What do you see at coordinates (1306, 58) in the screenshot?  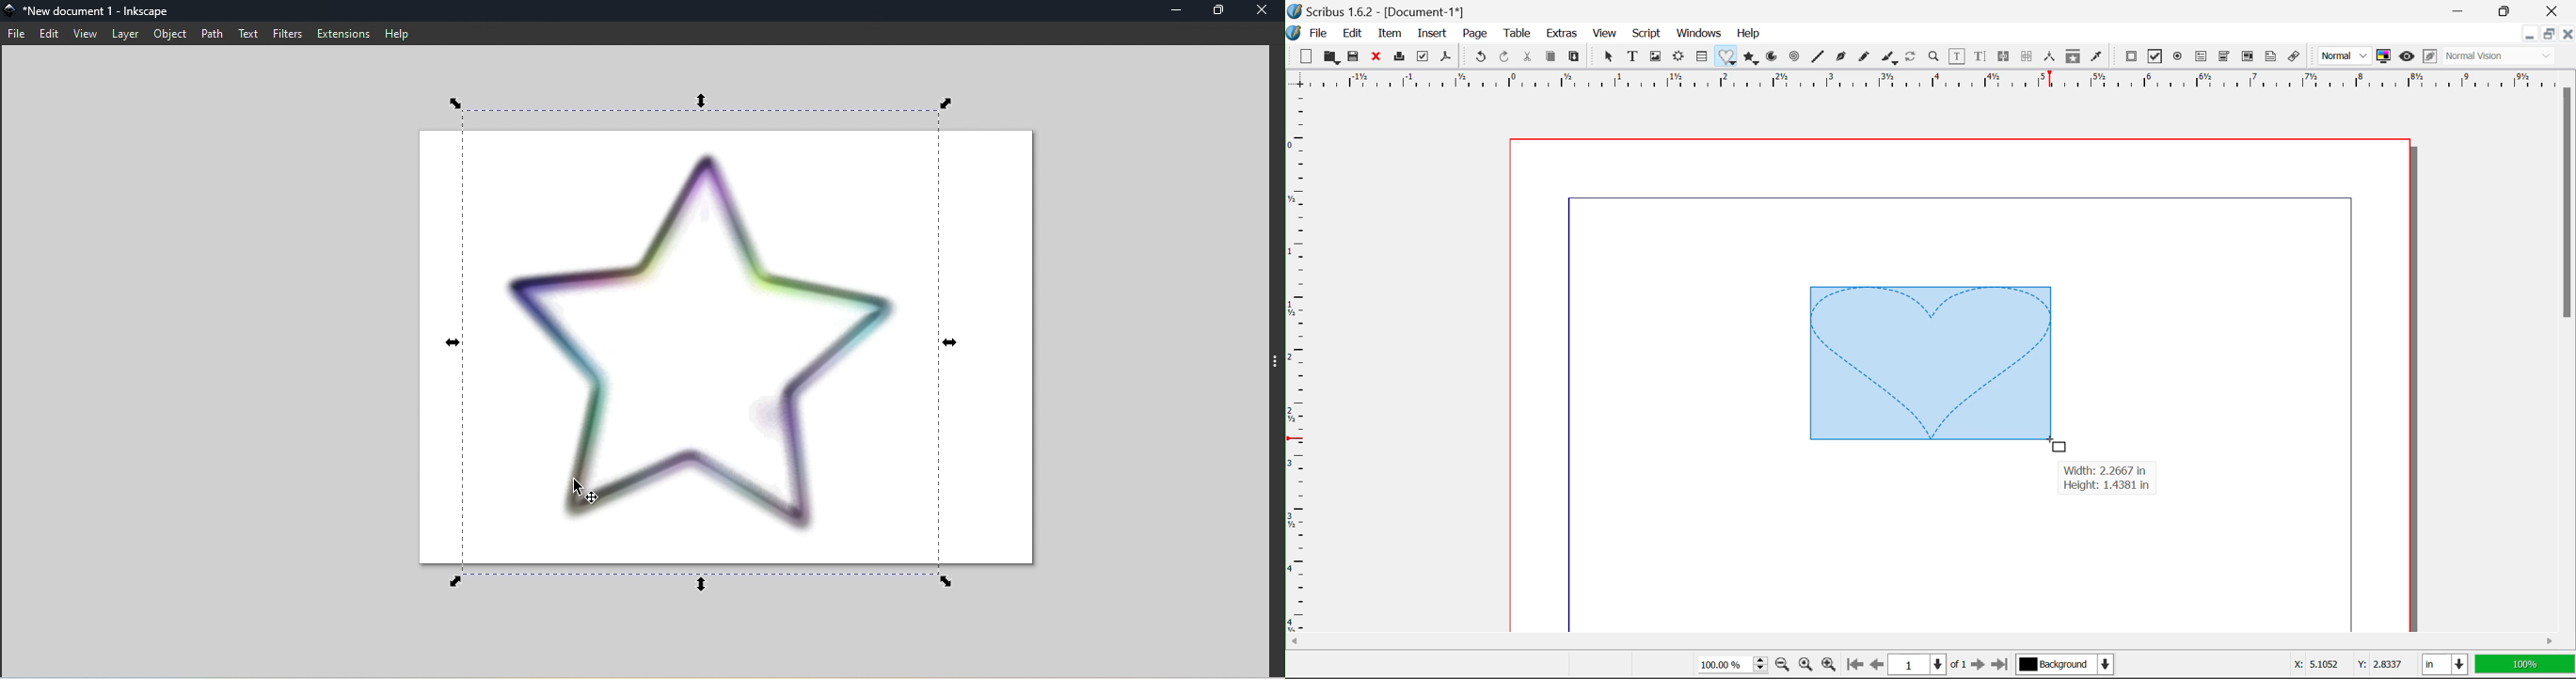 I see `New` at bounding box center [1306, 58].